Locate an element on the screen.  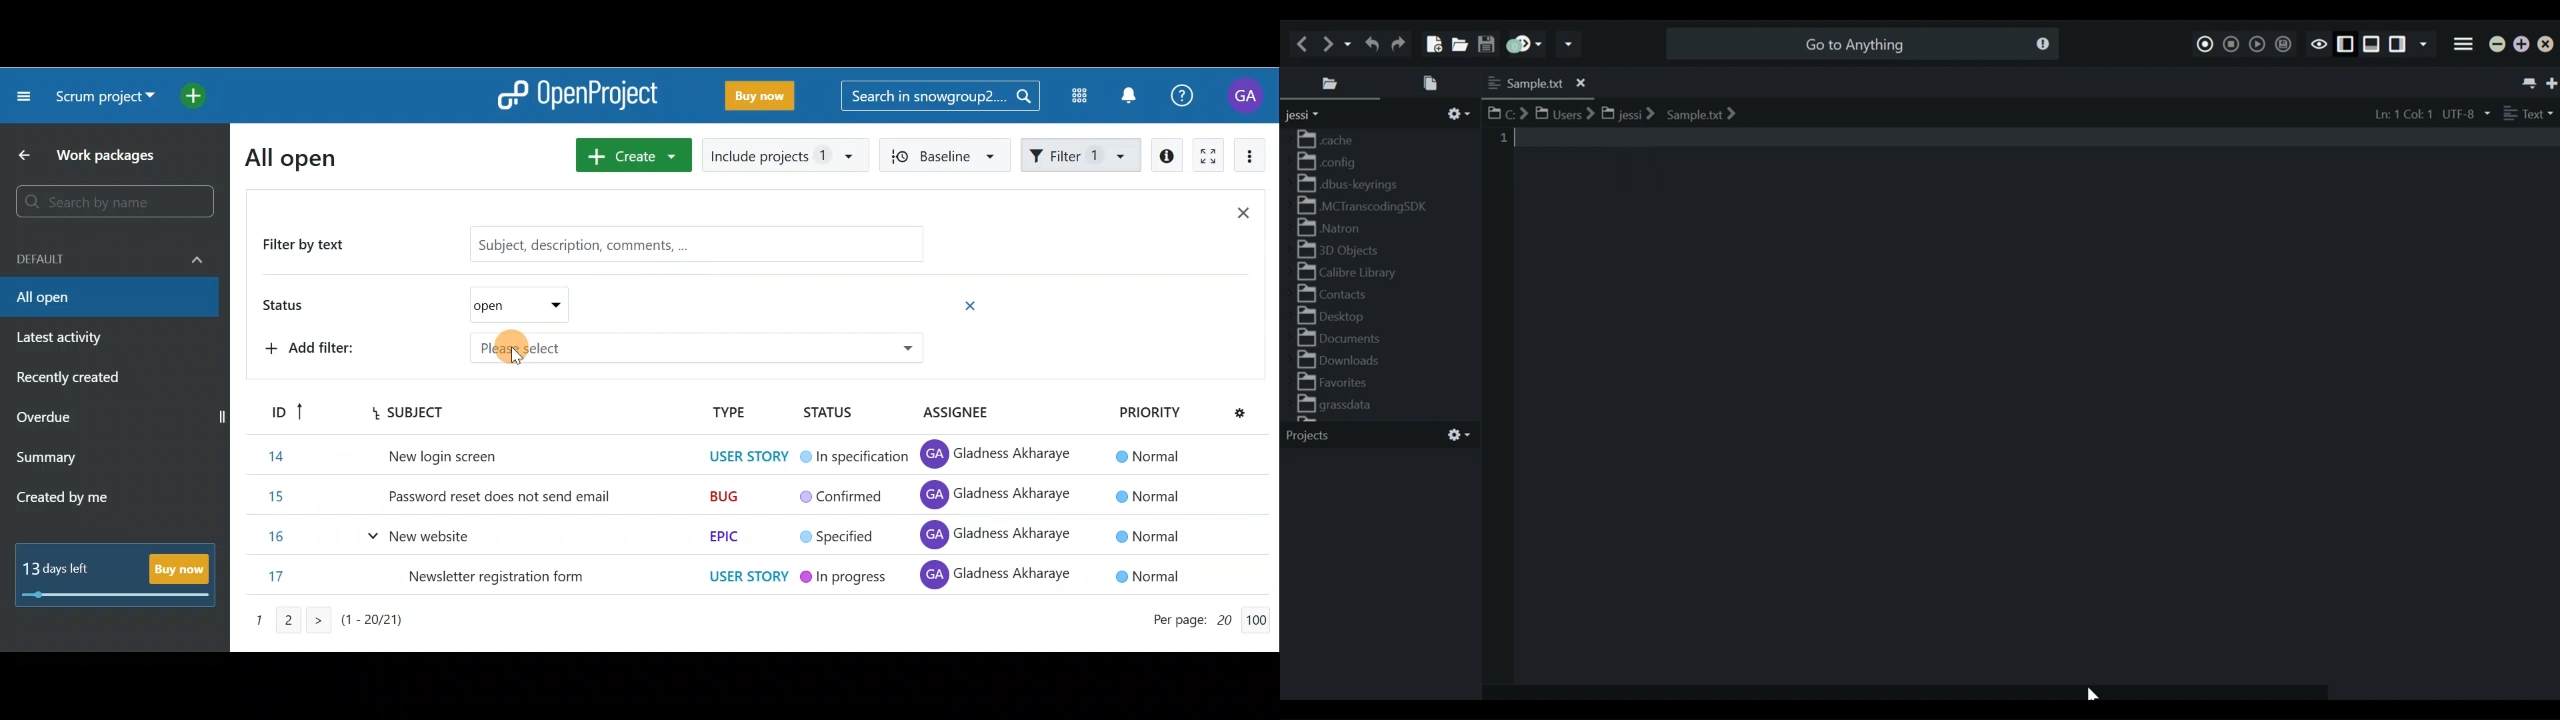
List all tabs is located at coordinates (2527, 83).